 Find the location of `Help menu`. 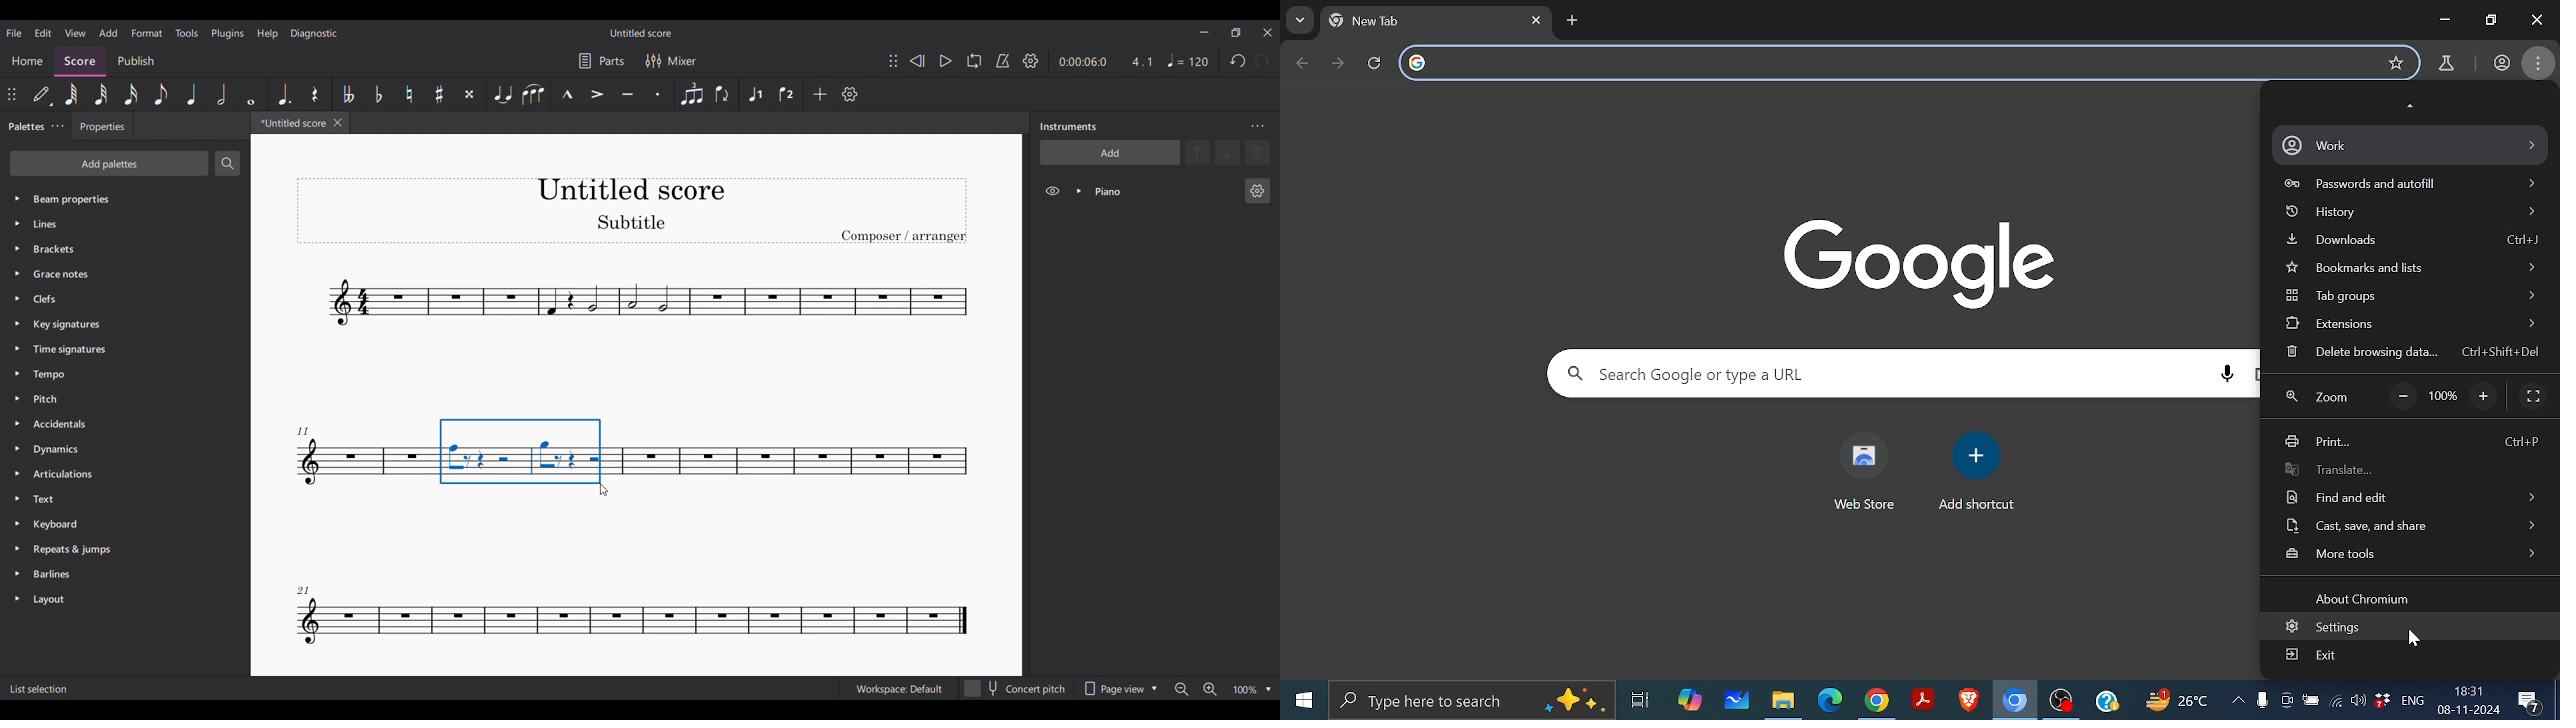

Help menu is located at coordinates (267, 34).